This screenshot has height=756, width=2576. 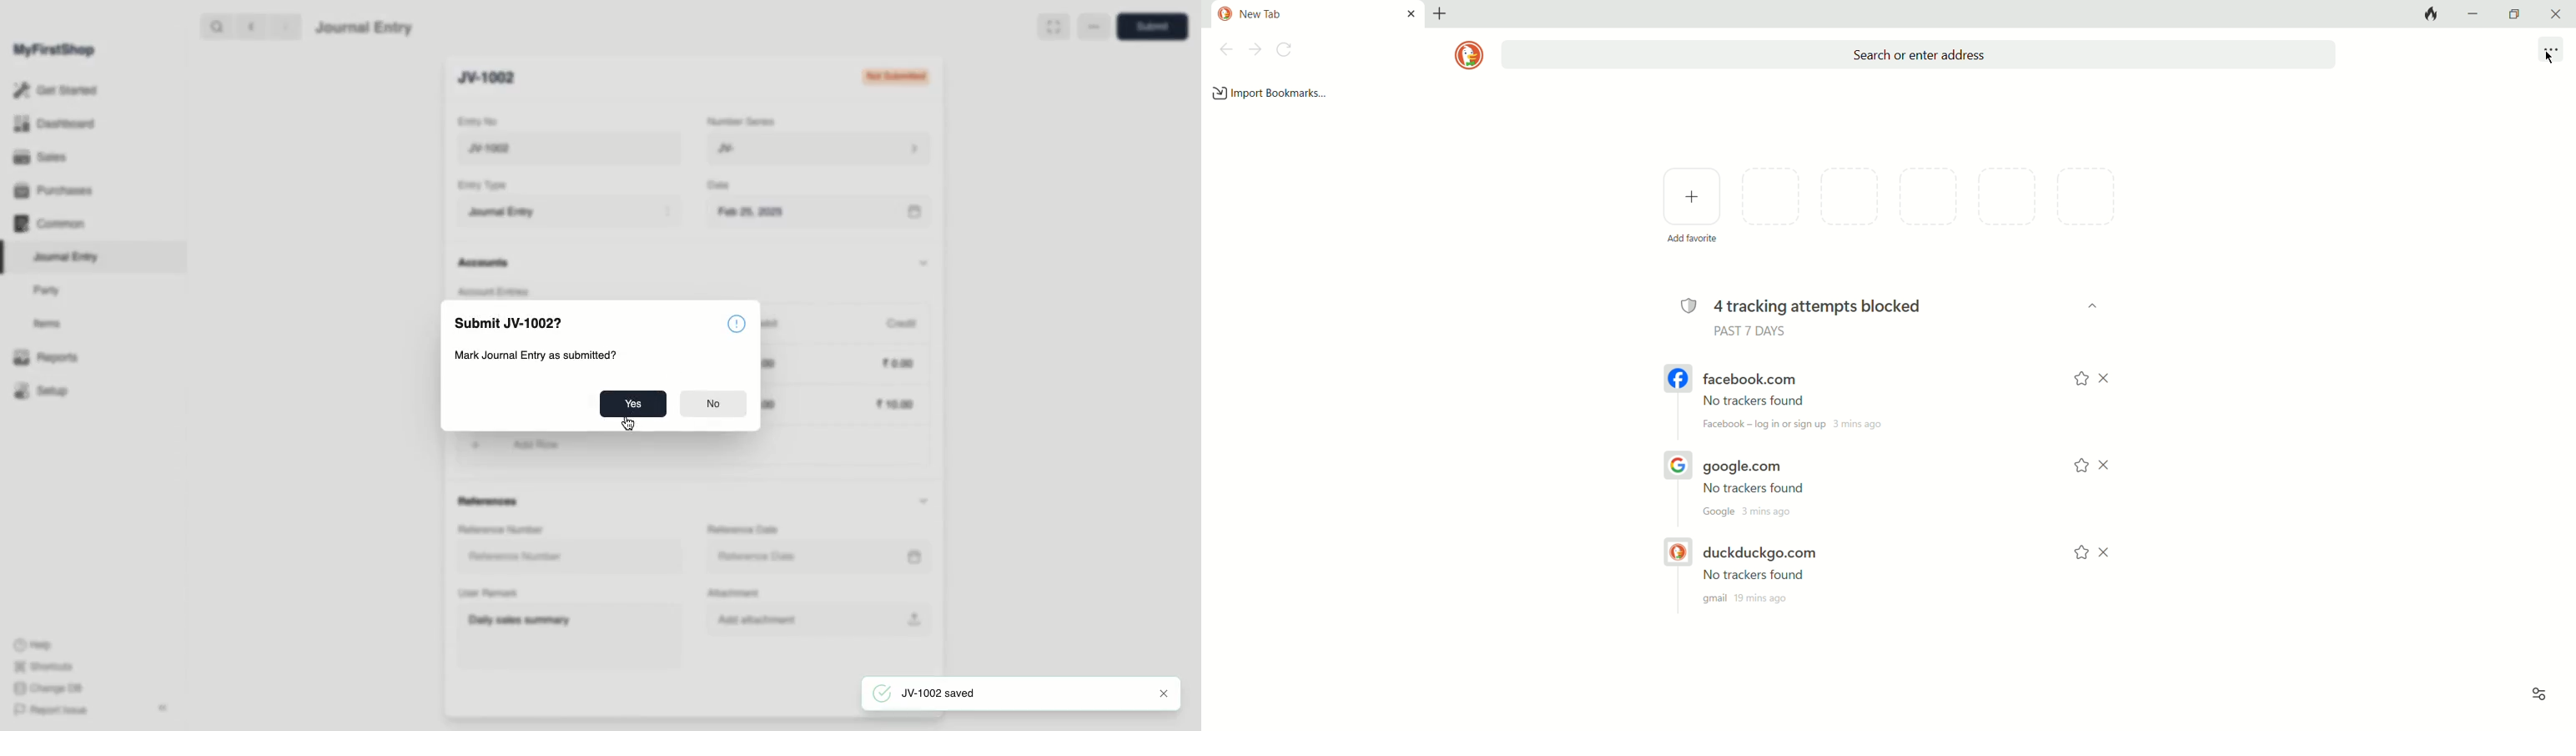 What do you see at coordinates (49, 710) in the screenshot?
I see `Report Issue` at bounding box center [49, 710].